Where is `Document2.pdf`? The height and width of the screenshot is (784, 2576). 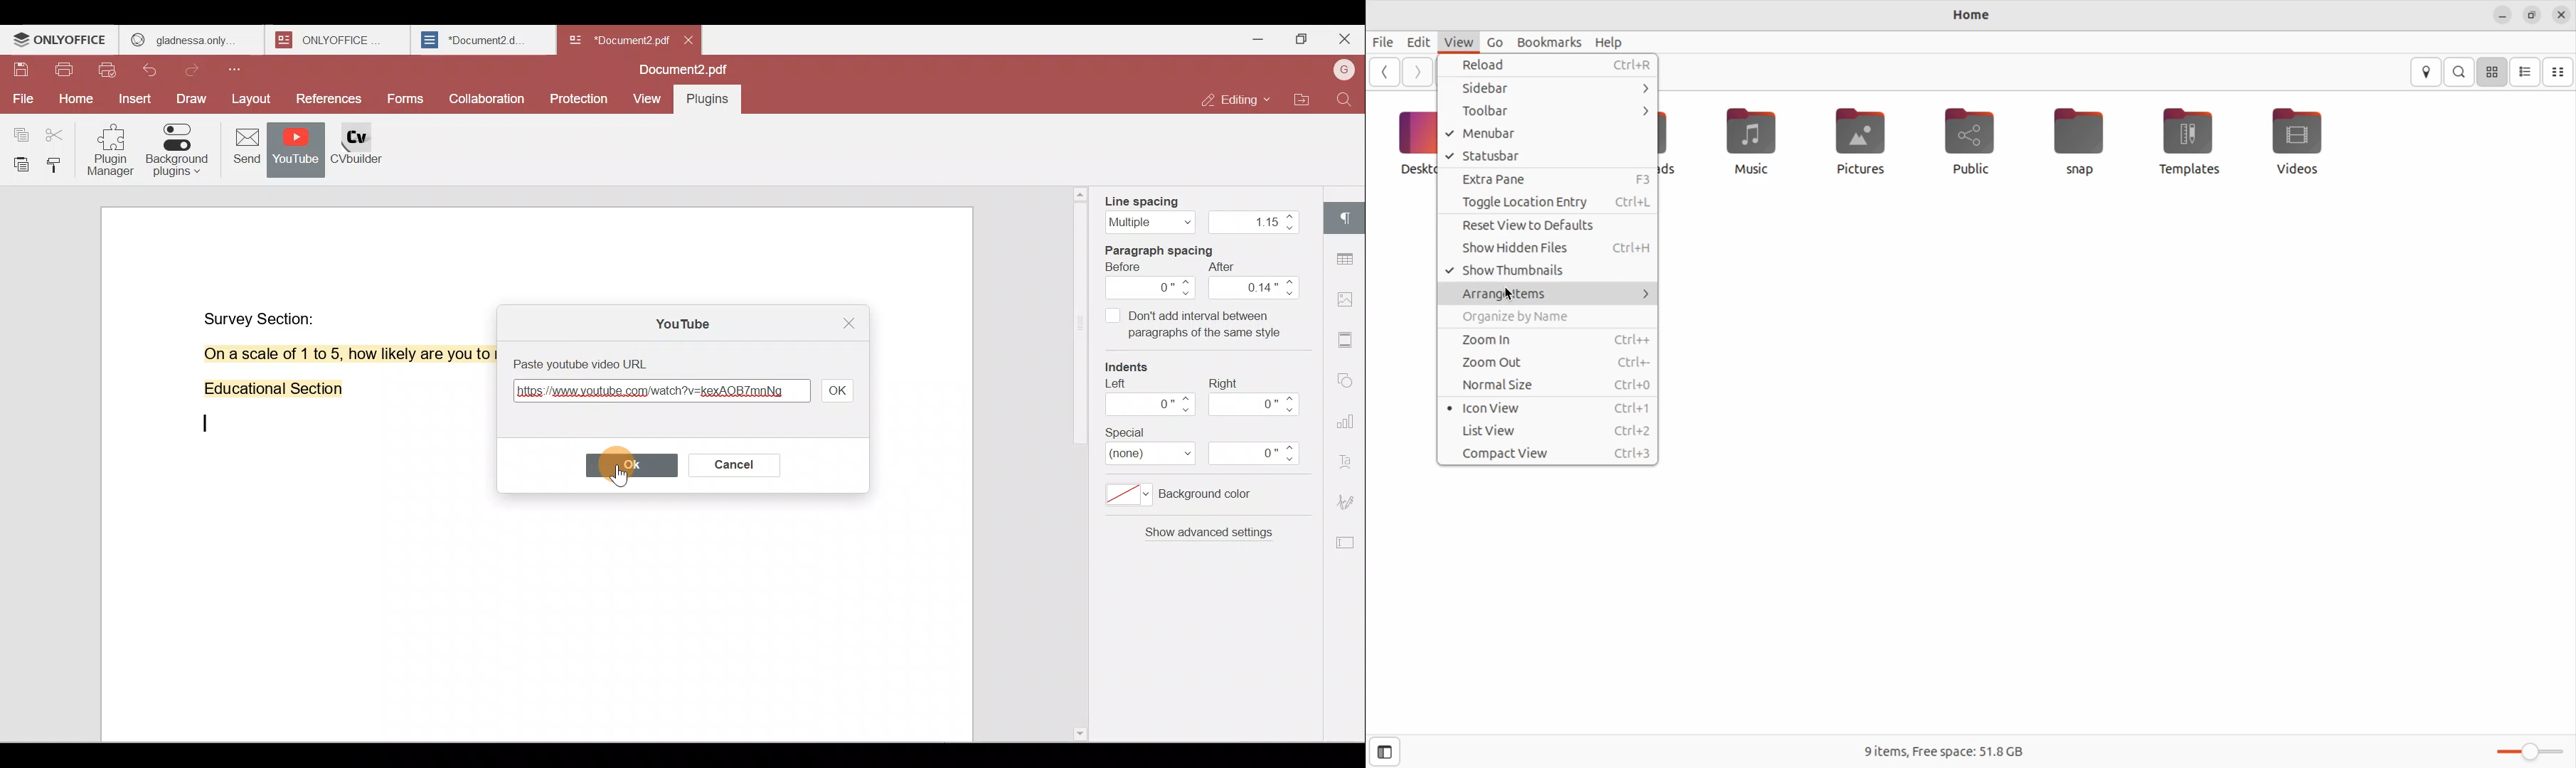 Document2.pdf is located at coordinates (616, 39).